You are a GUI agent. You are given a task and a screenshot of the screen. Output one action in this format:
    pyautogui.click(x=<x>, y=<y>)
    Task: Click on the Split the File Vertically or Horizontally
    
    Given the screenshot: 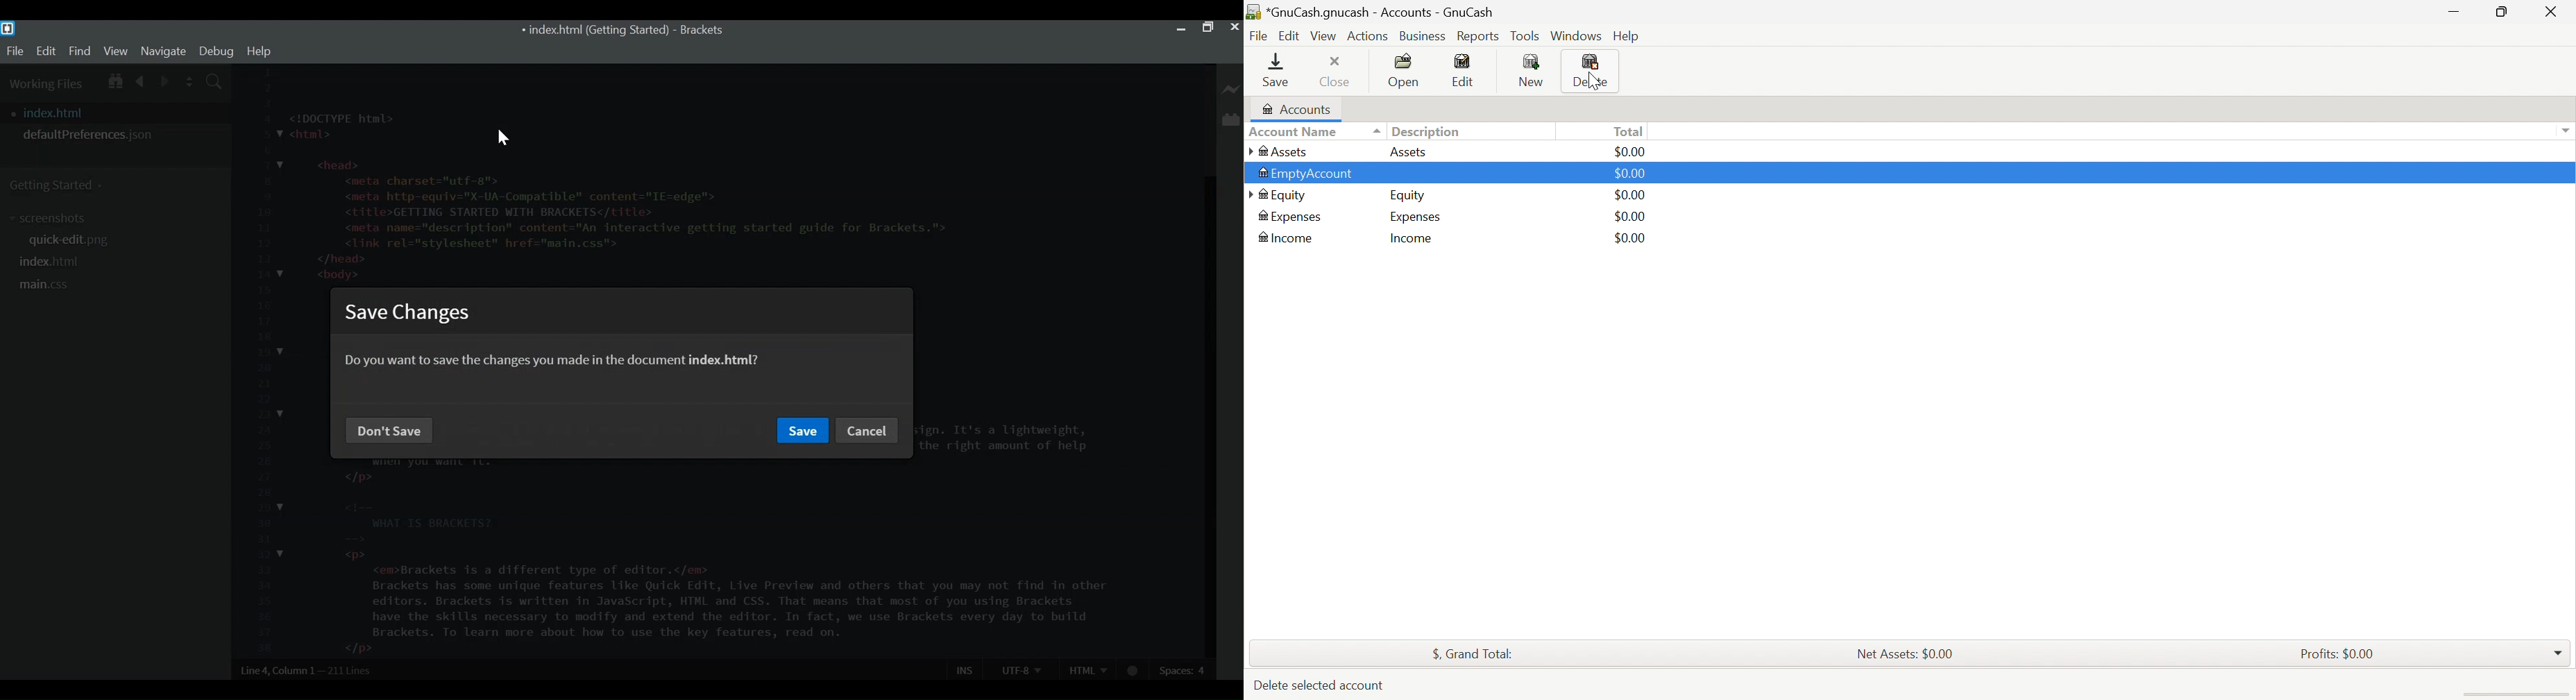 What is the action you would take?
    pyautogui.click(x=190, y=82)
    